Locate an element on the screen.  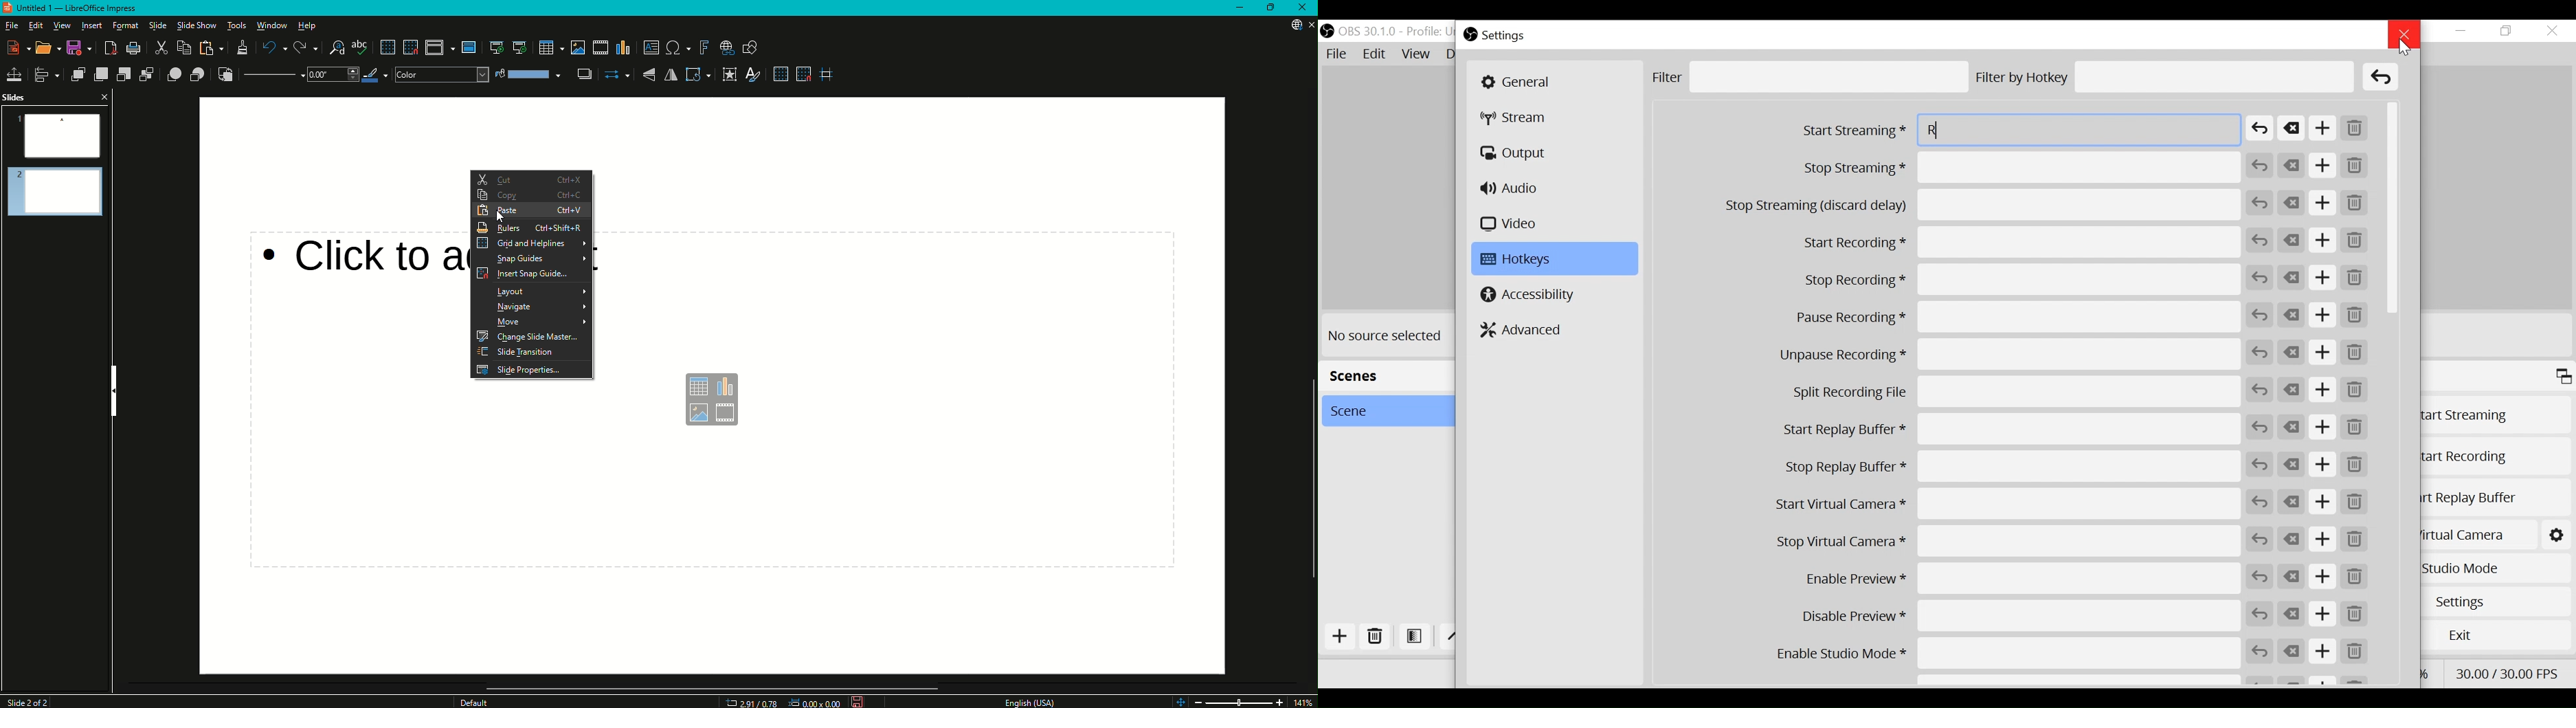
Start Streaming is located at coordinates (2491, 414).